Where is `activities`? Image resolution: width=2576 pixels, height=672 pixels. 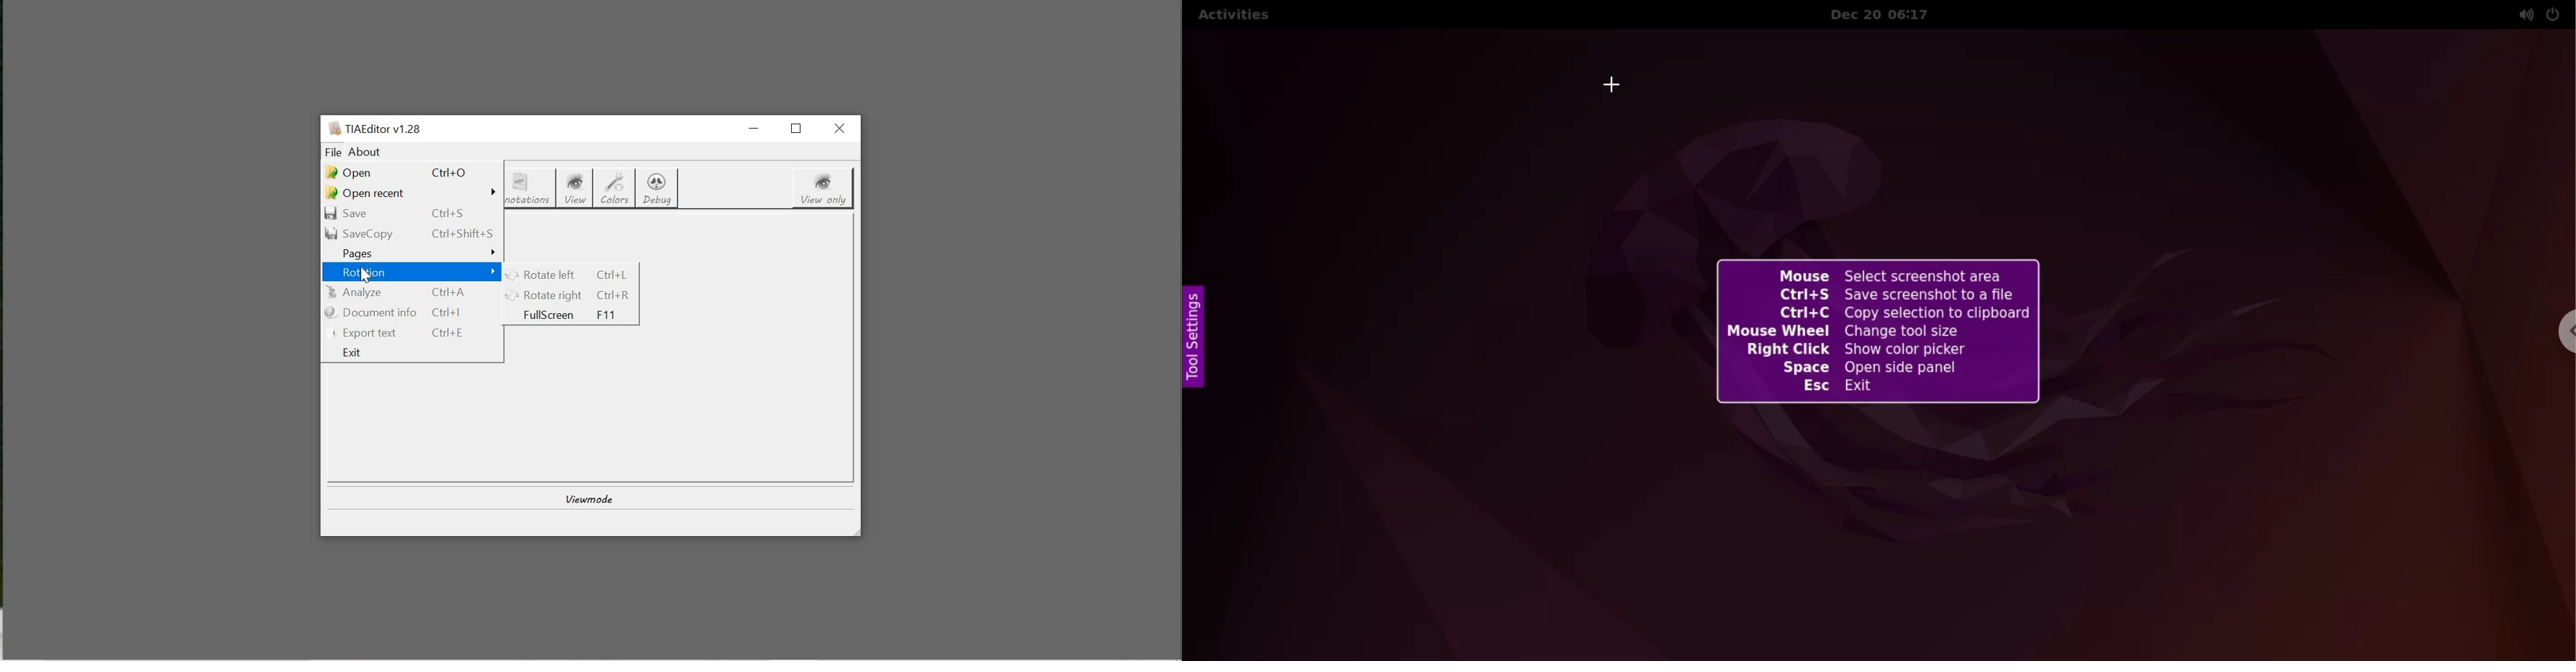 activities is located at coordinates (1233, 17).